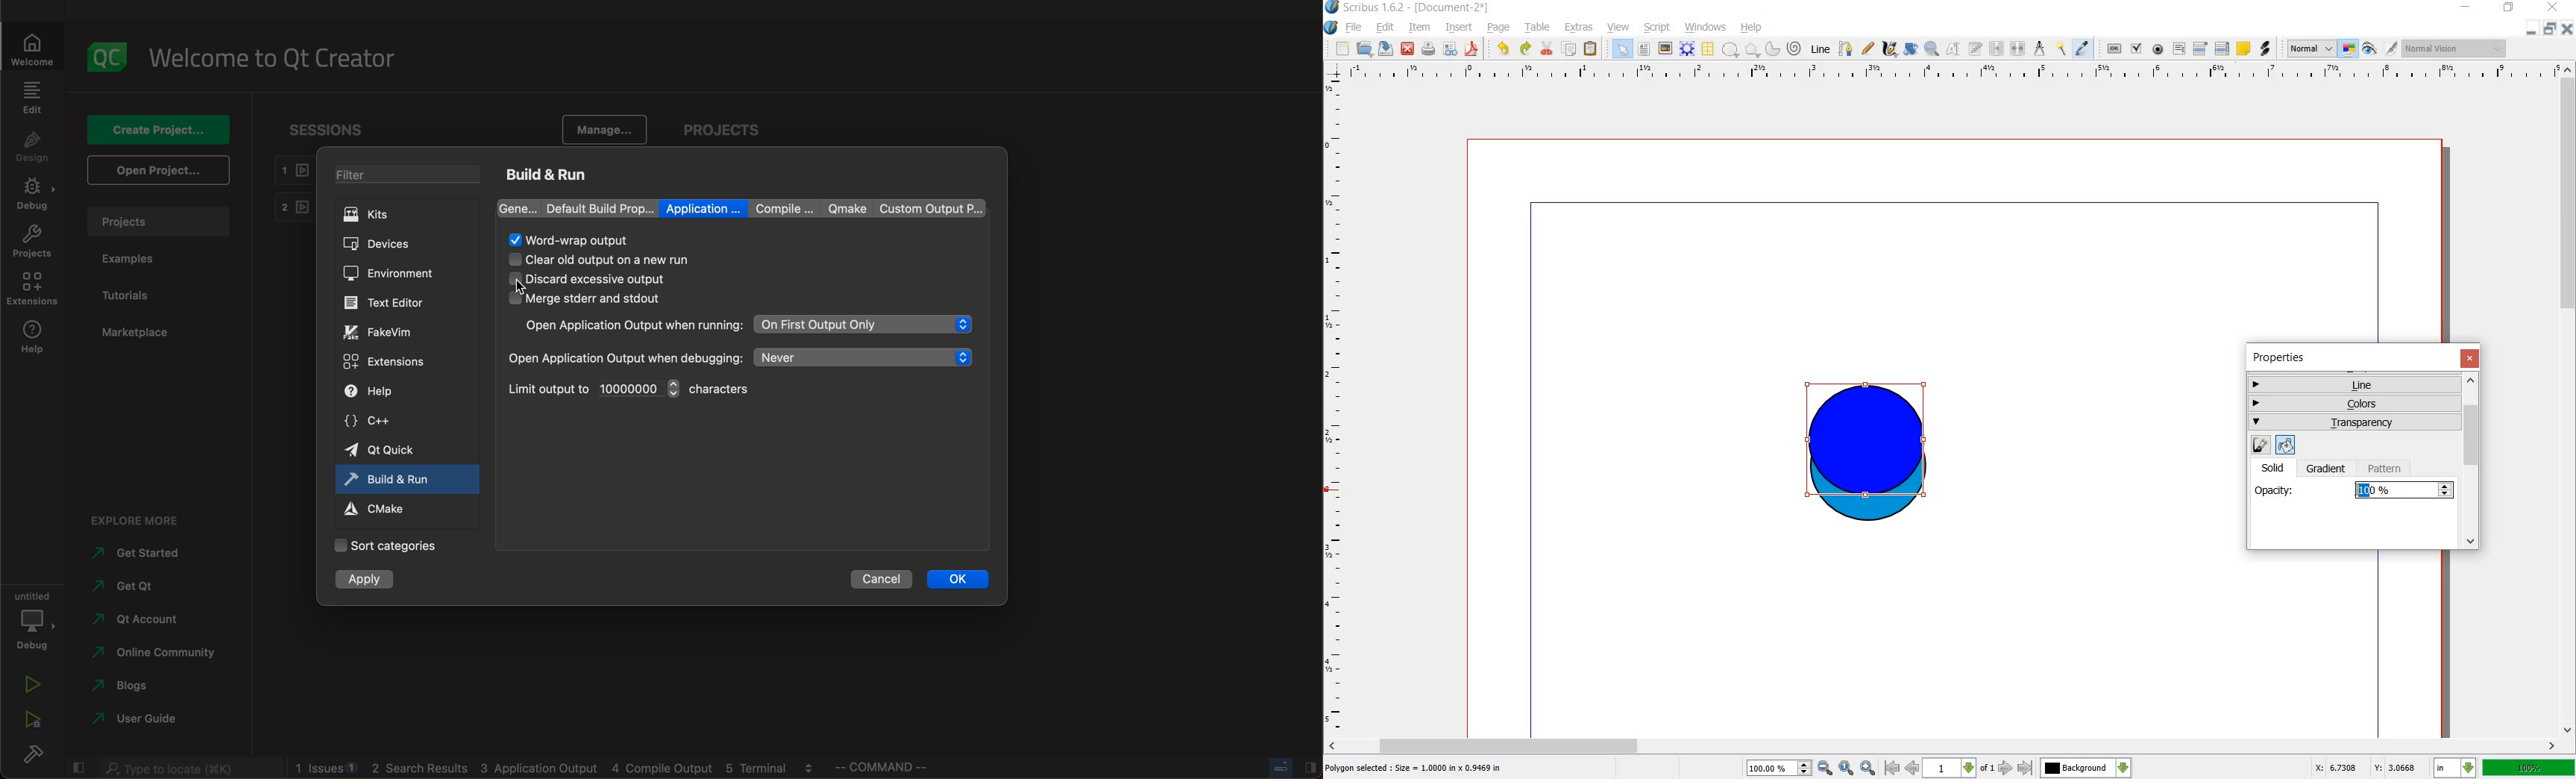 This screenshot has height=784, width=2576. Describe the element at coordinates (1451, 49) in the screenshot. I see `preflight verifier` at that location.